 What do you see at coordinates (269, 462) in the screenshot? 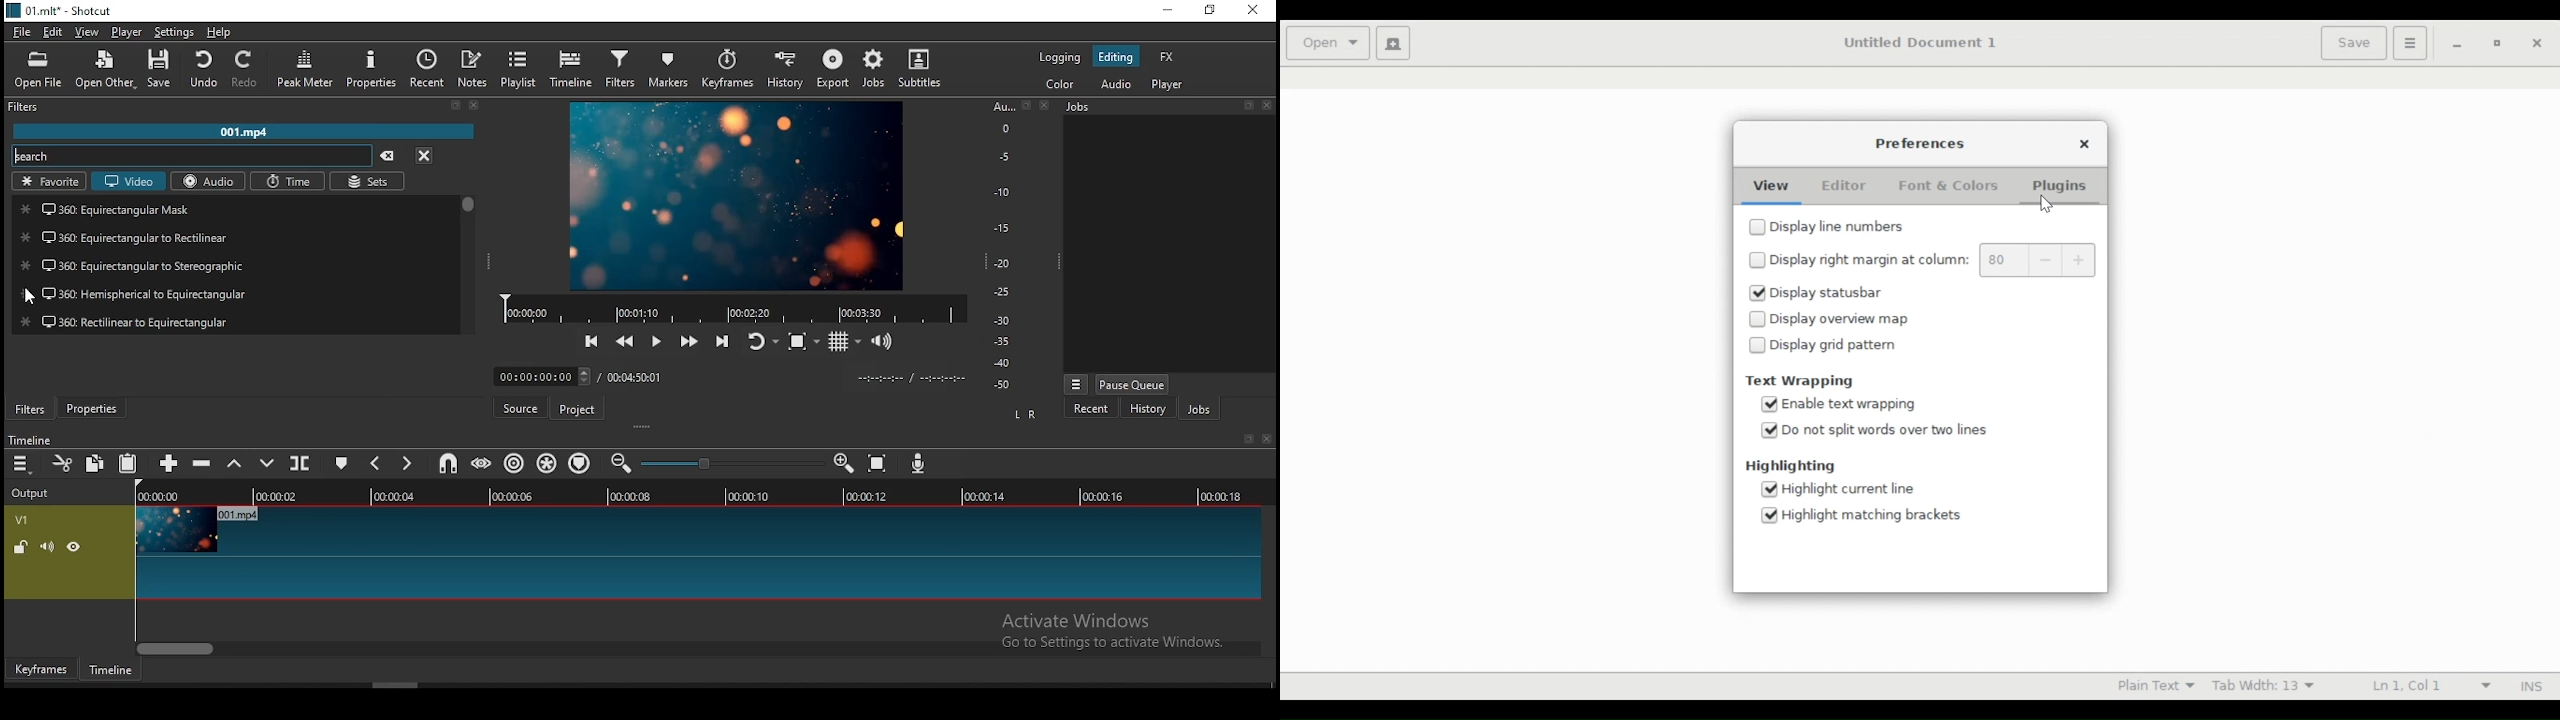
I see `overwrite` at bounding box center [269, 462].